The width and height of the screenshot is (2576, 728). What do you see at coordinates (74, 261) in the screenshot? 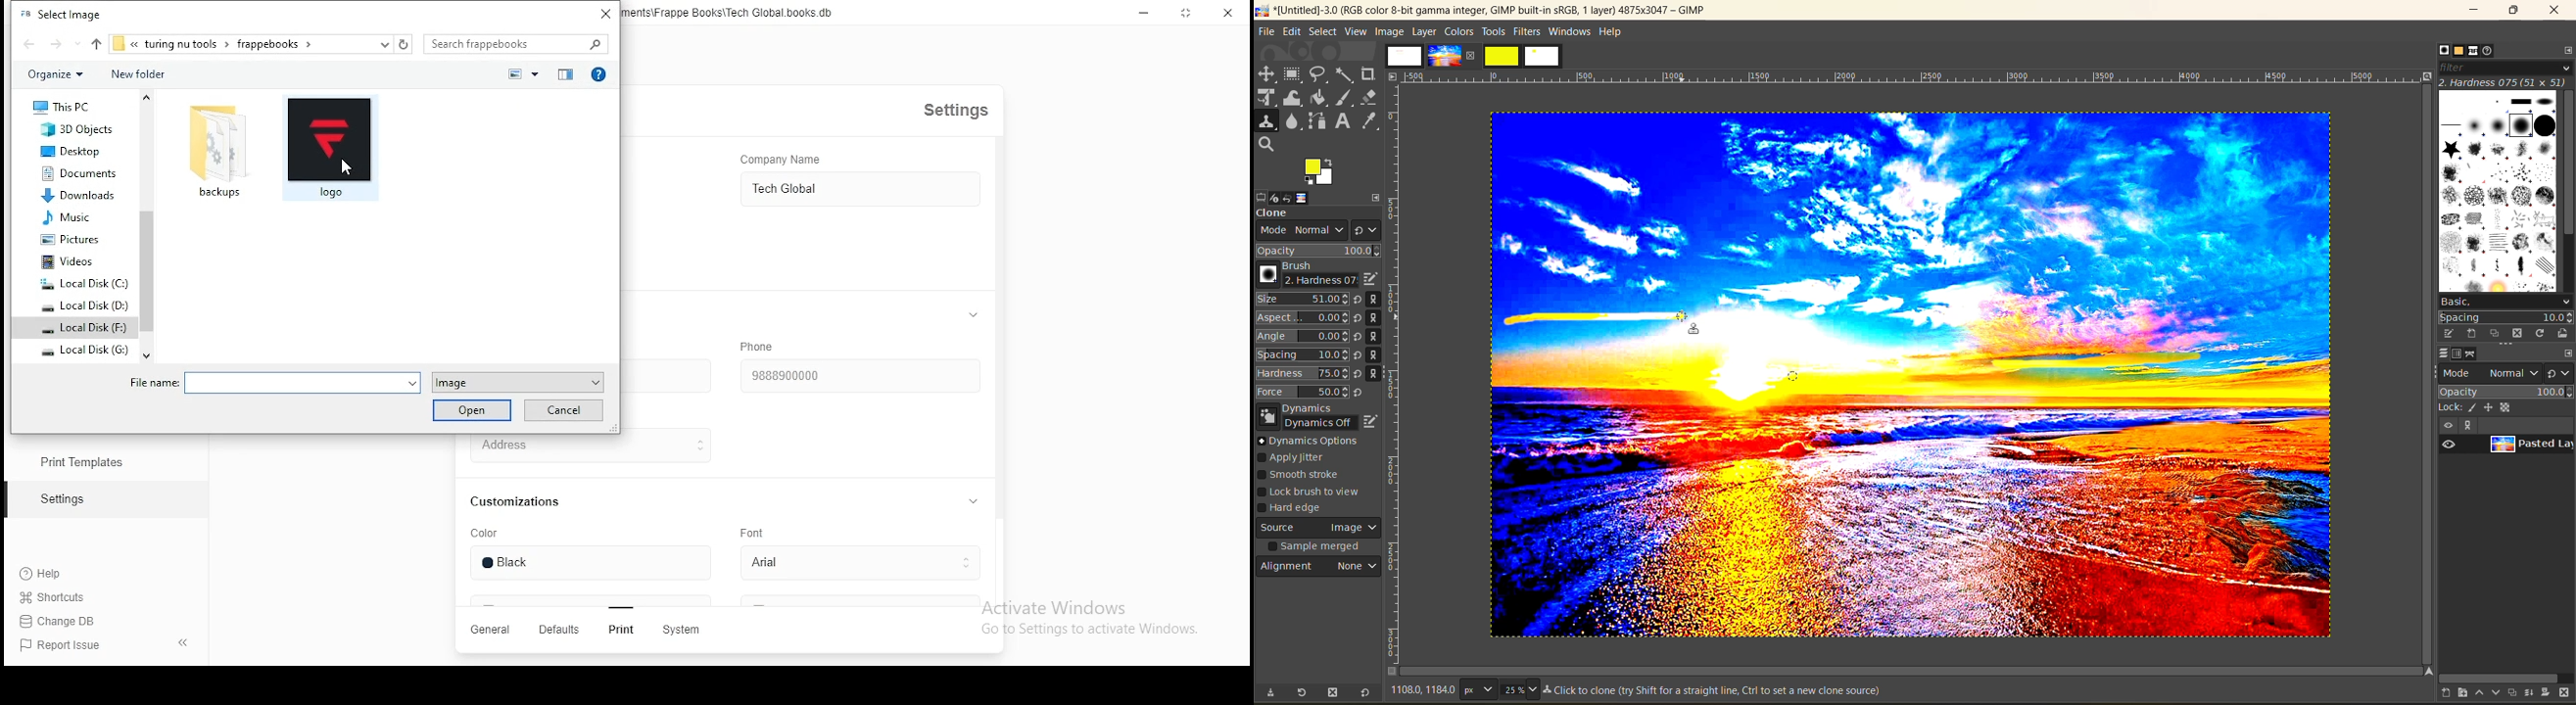
I see `Videos ` at bounding box center [74, 261].